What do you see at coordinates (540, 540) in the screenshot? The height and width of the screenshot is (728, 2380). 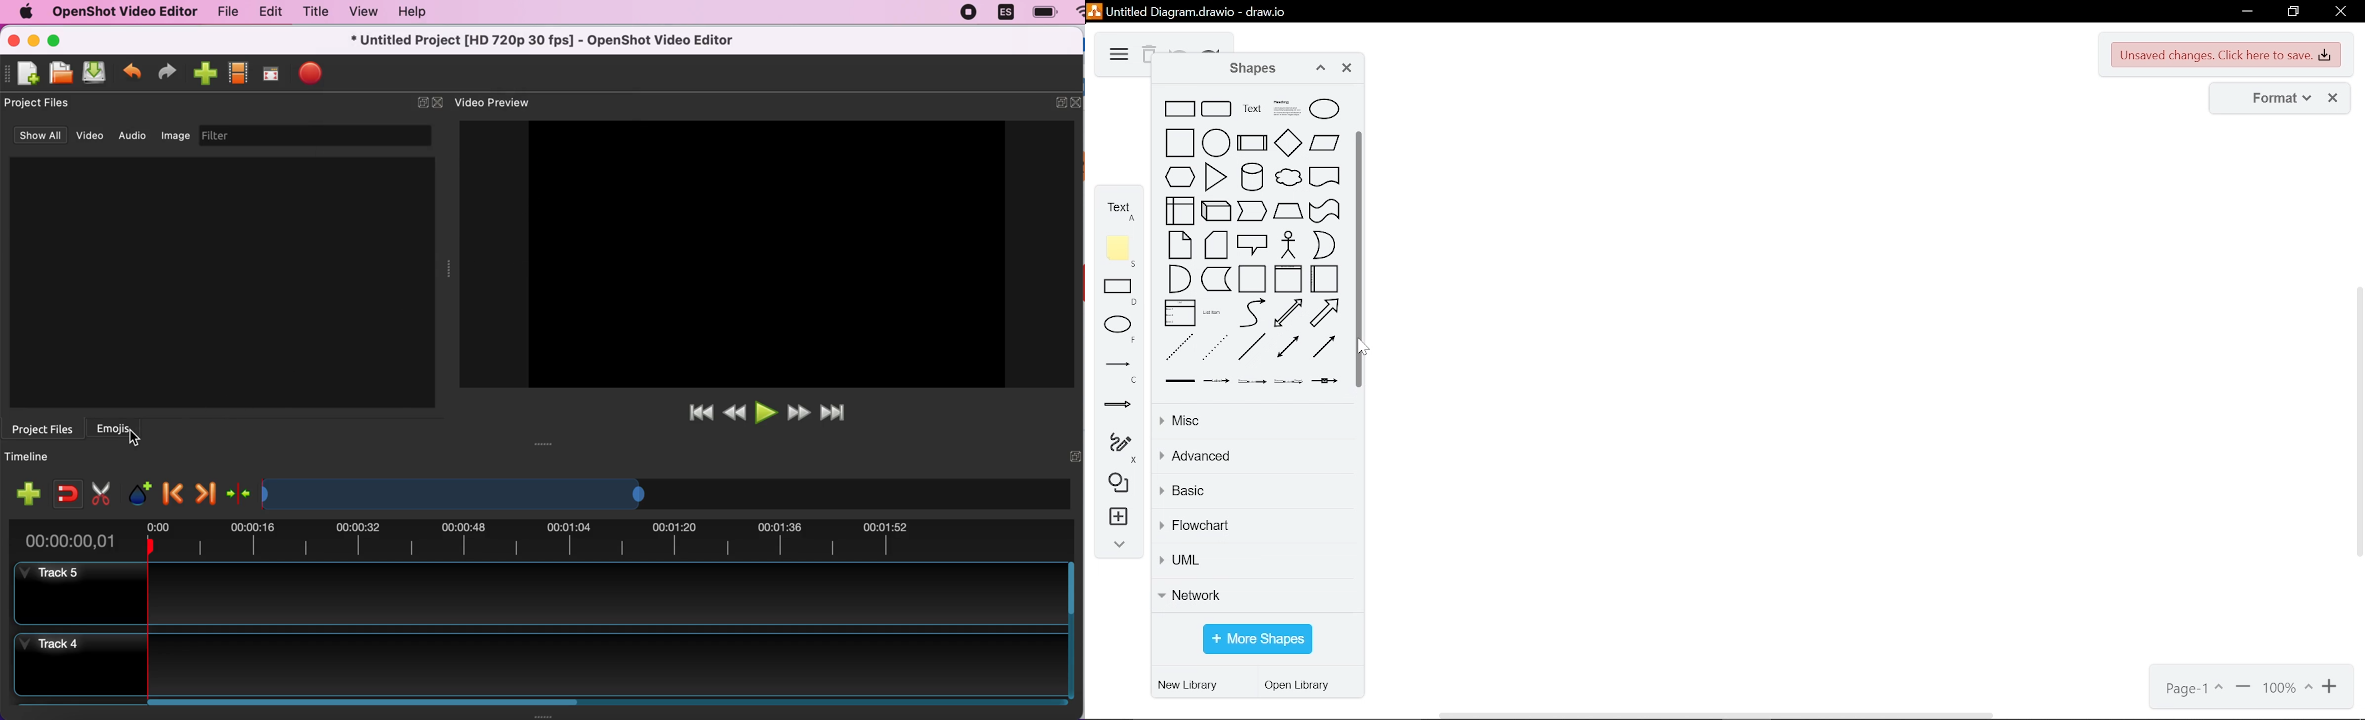 I see `time duration` at bounding box center [540, 540].